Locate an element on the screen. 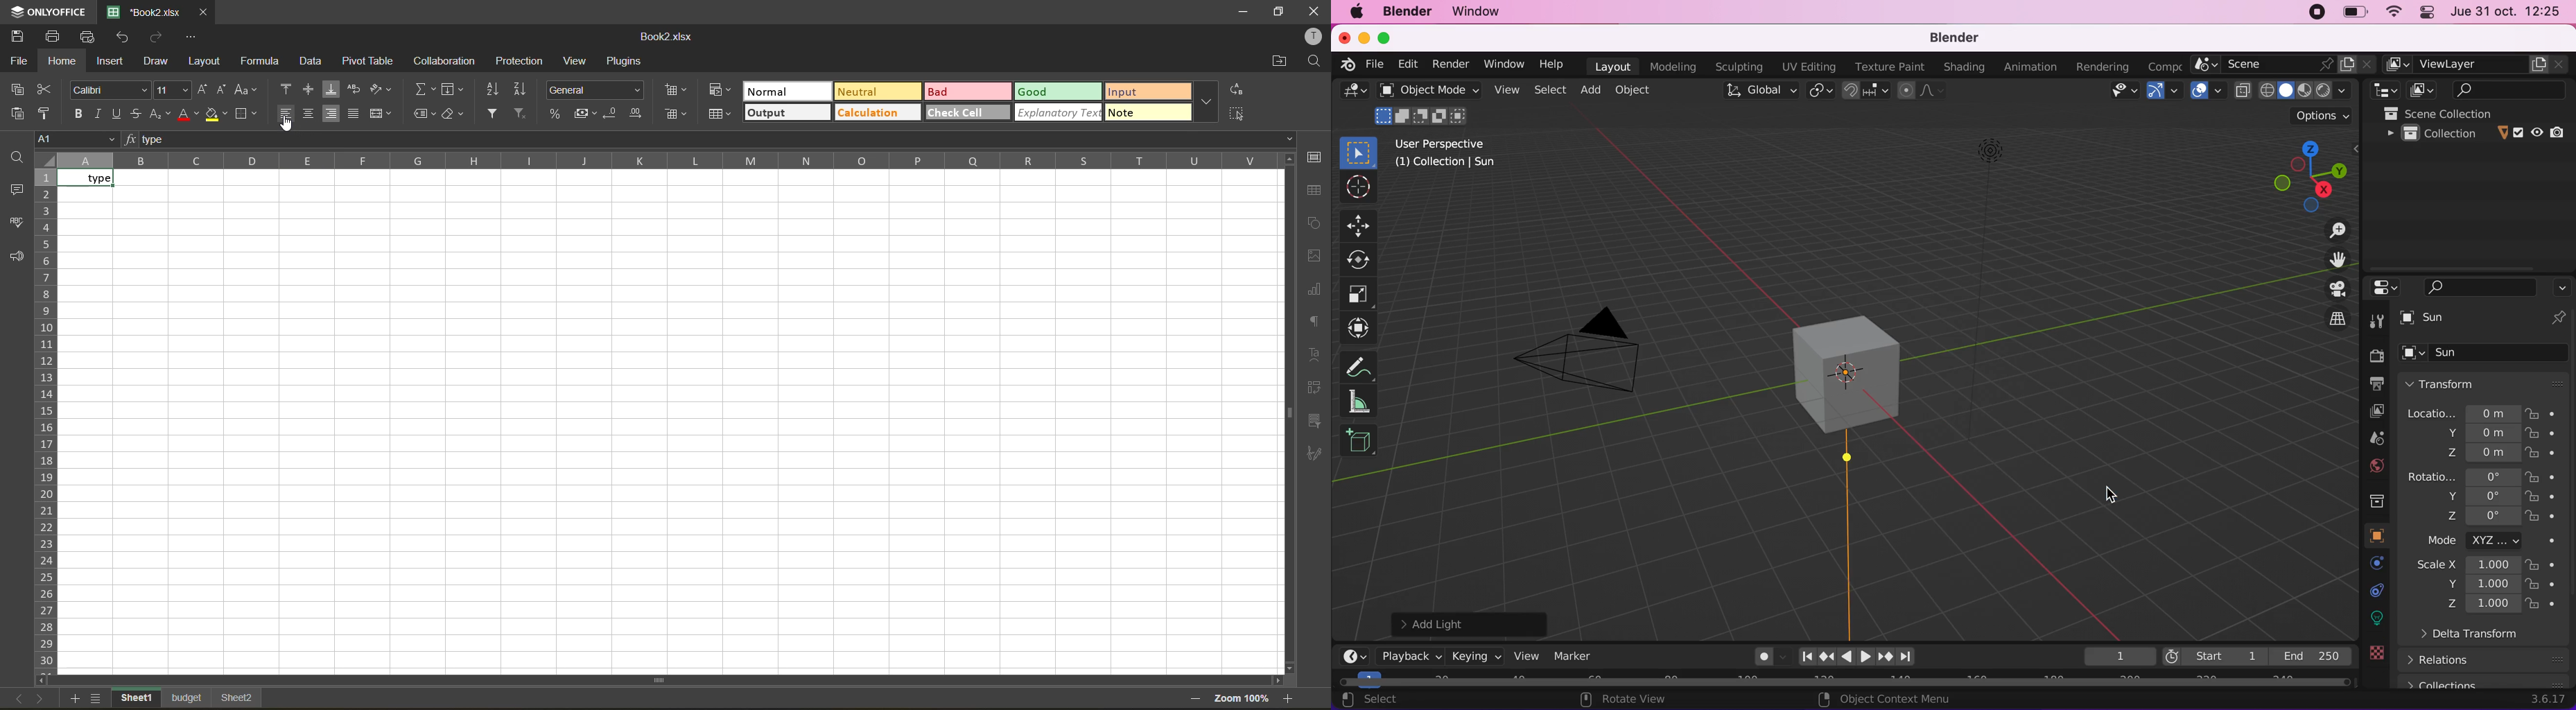 The height and width of the screenshot is (728, 2576). zoom in/out is located at coordinates (2327, 229).